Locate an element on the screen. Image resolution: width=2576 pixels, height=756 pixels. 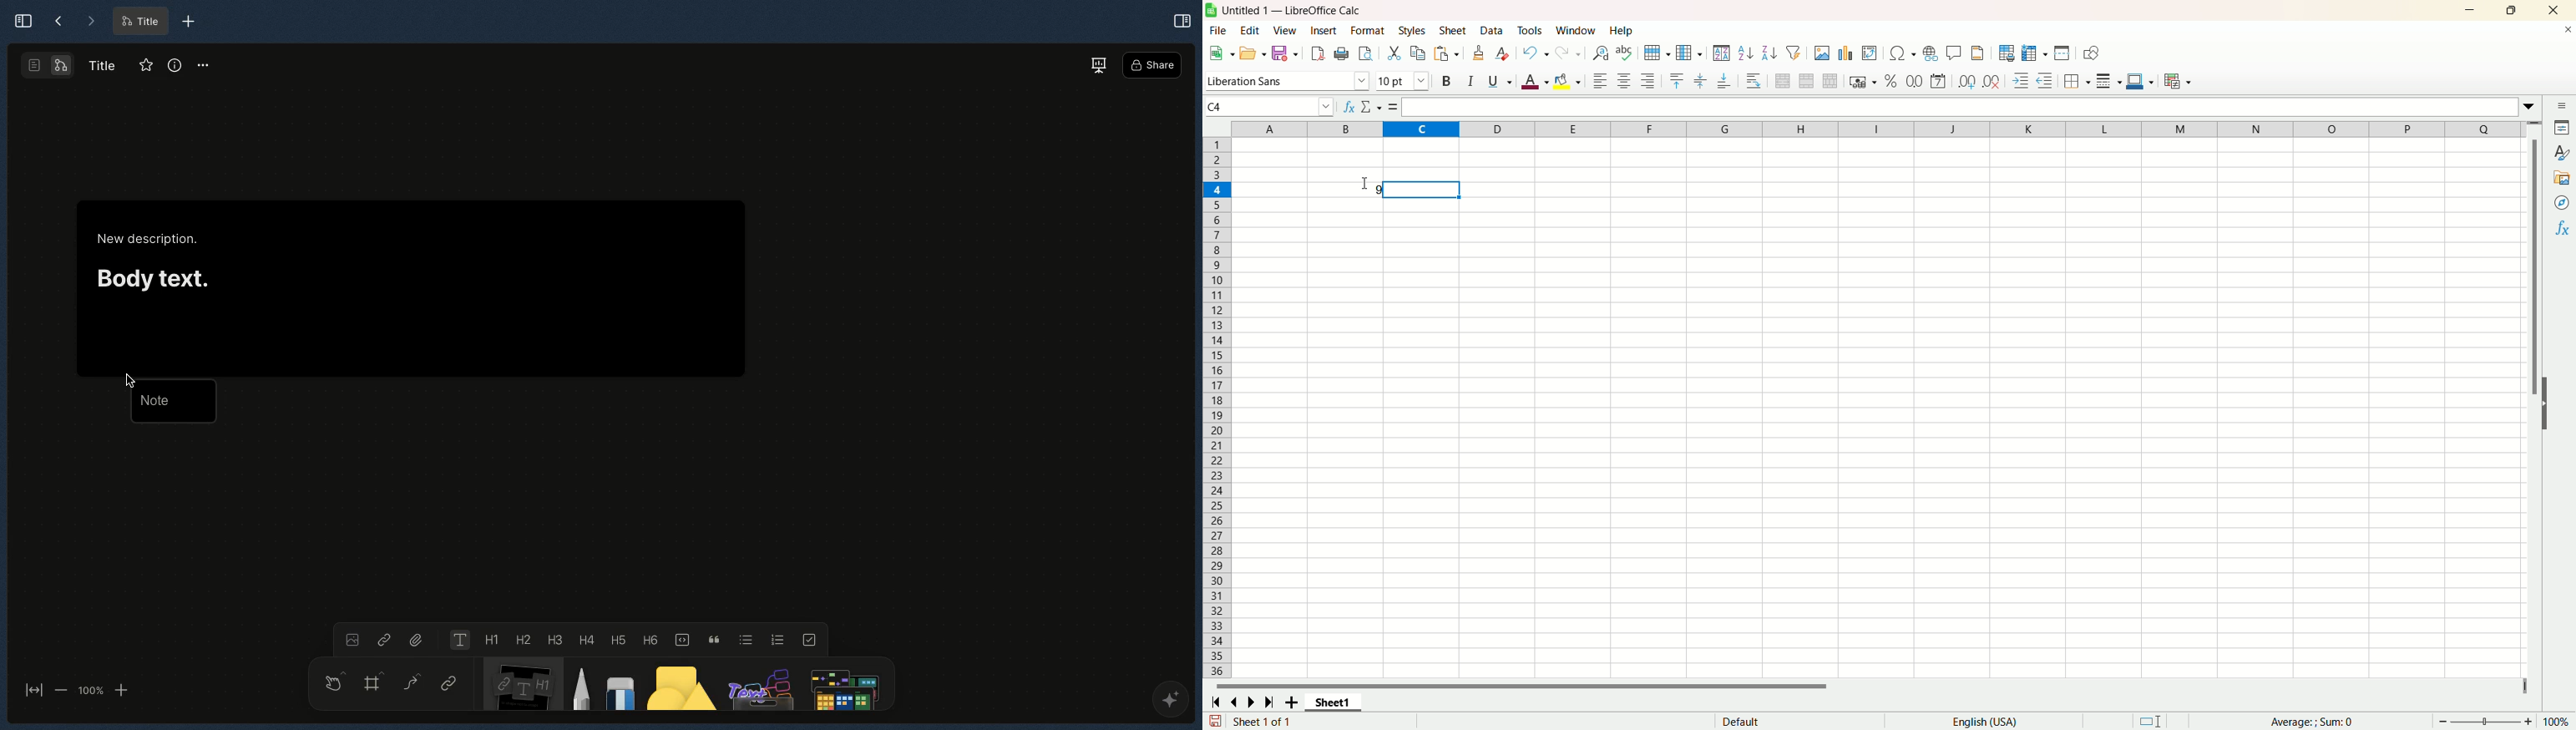
font name is located at coordinates (1287, 82).